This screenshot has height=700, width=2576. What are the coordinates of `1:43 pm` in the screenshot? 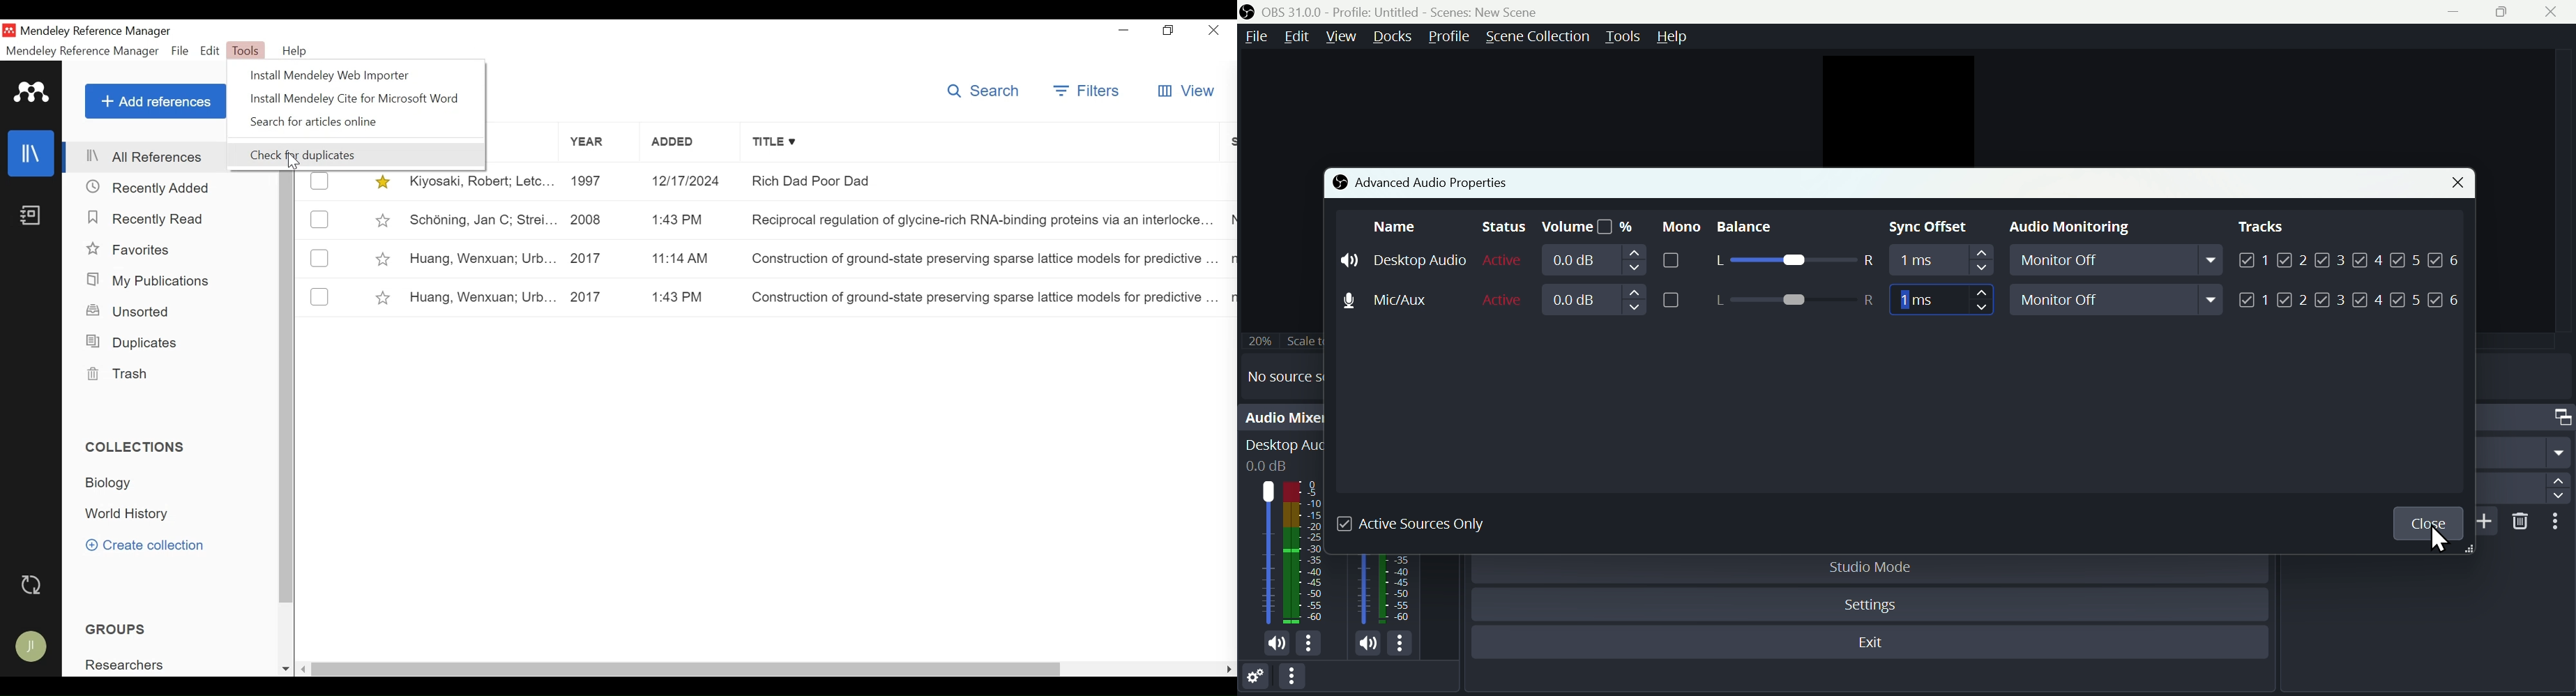 It's located at (690, 298).